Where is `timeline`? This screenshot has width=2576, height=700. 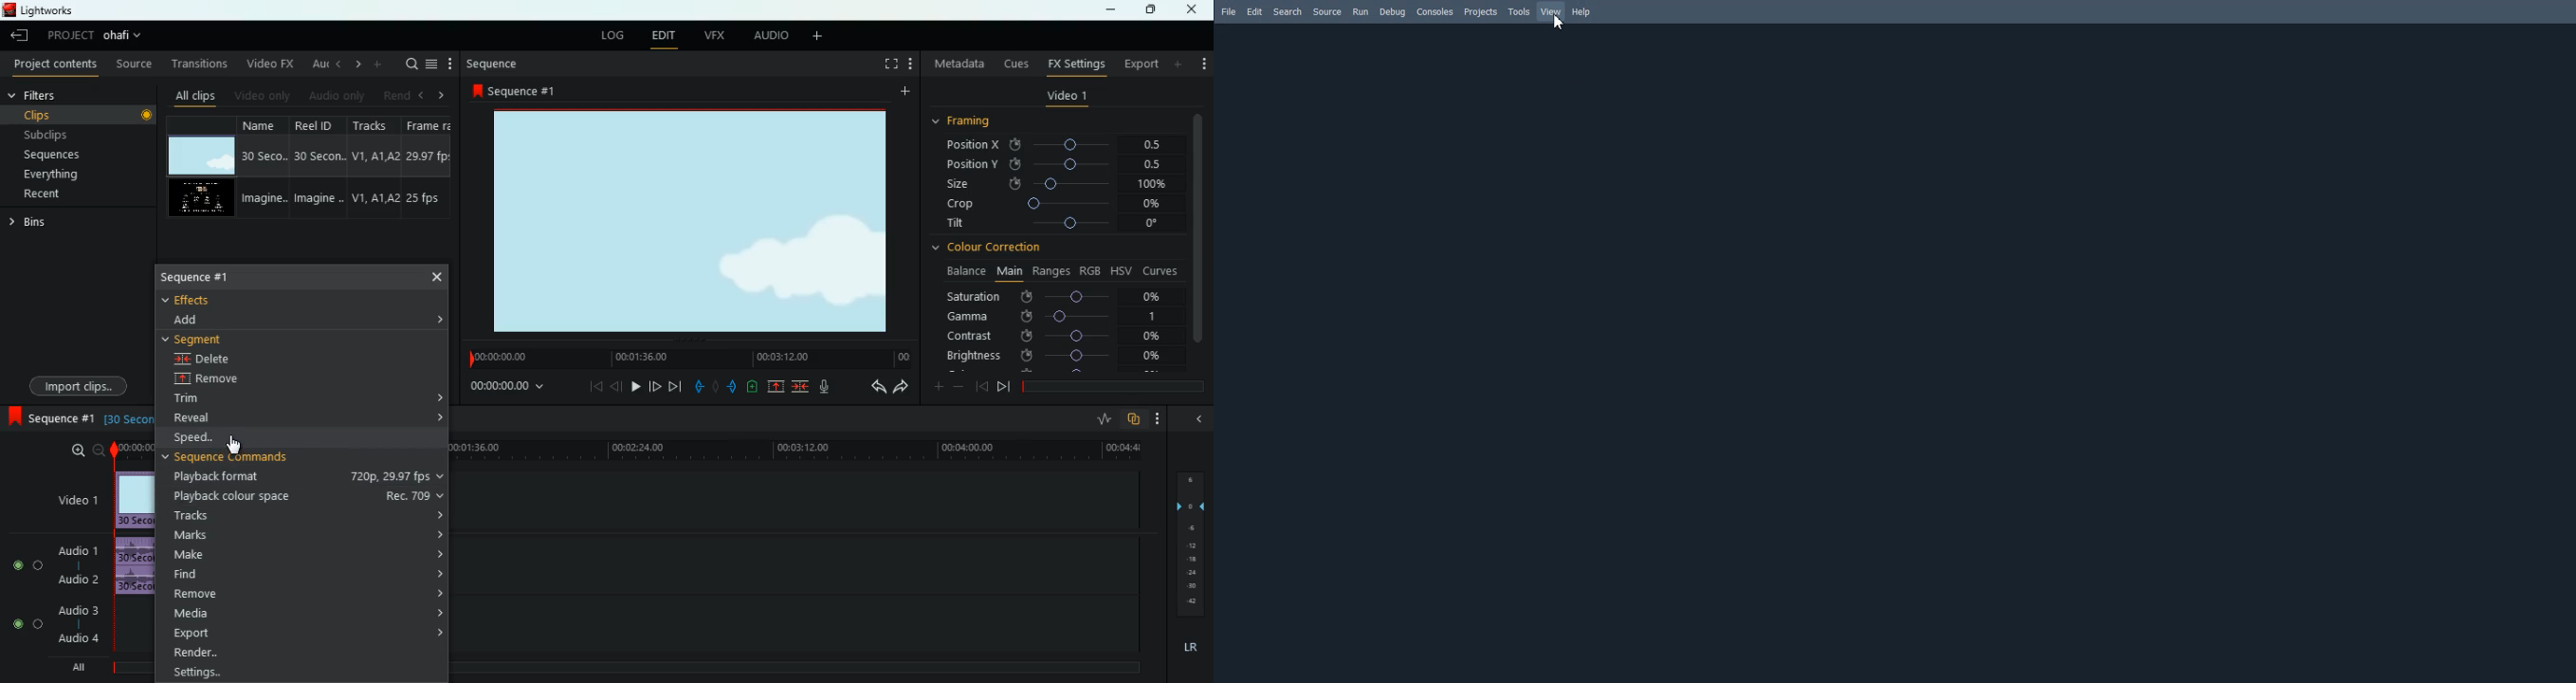 timeline is located at coordinates (124, 671).